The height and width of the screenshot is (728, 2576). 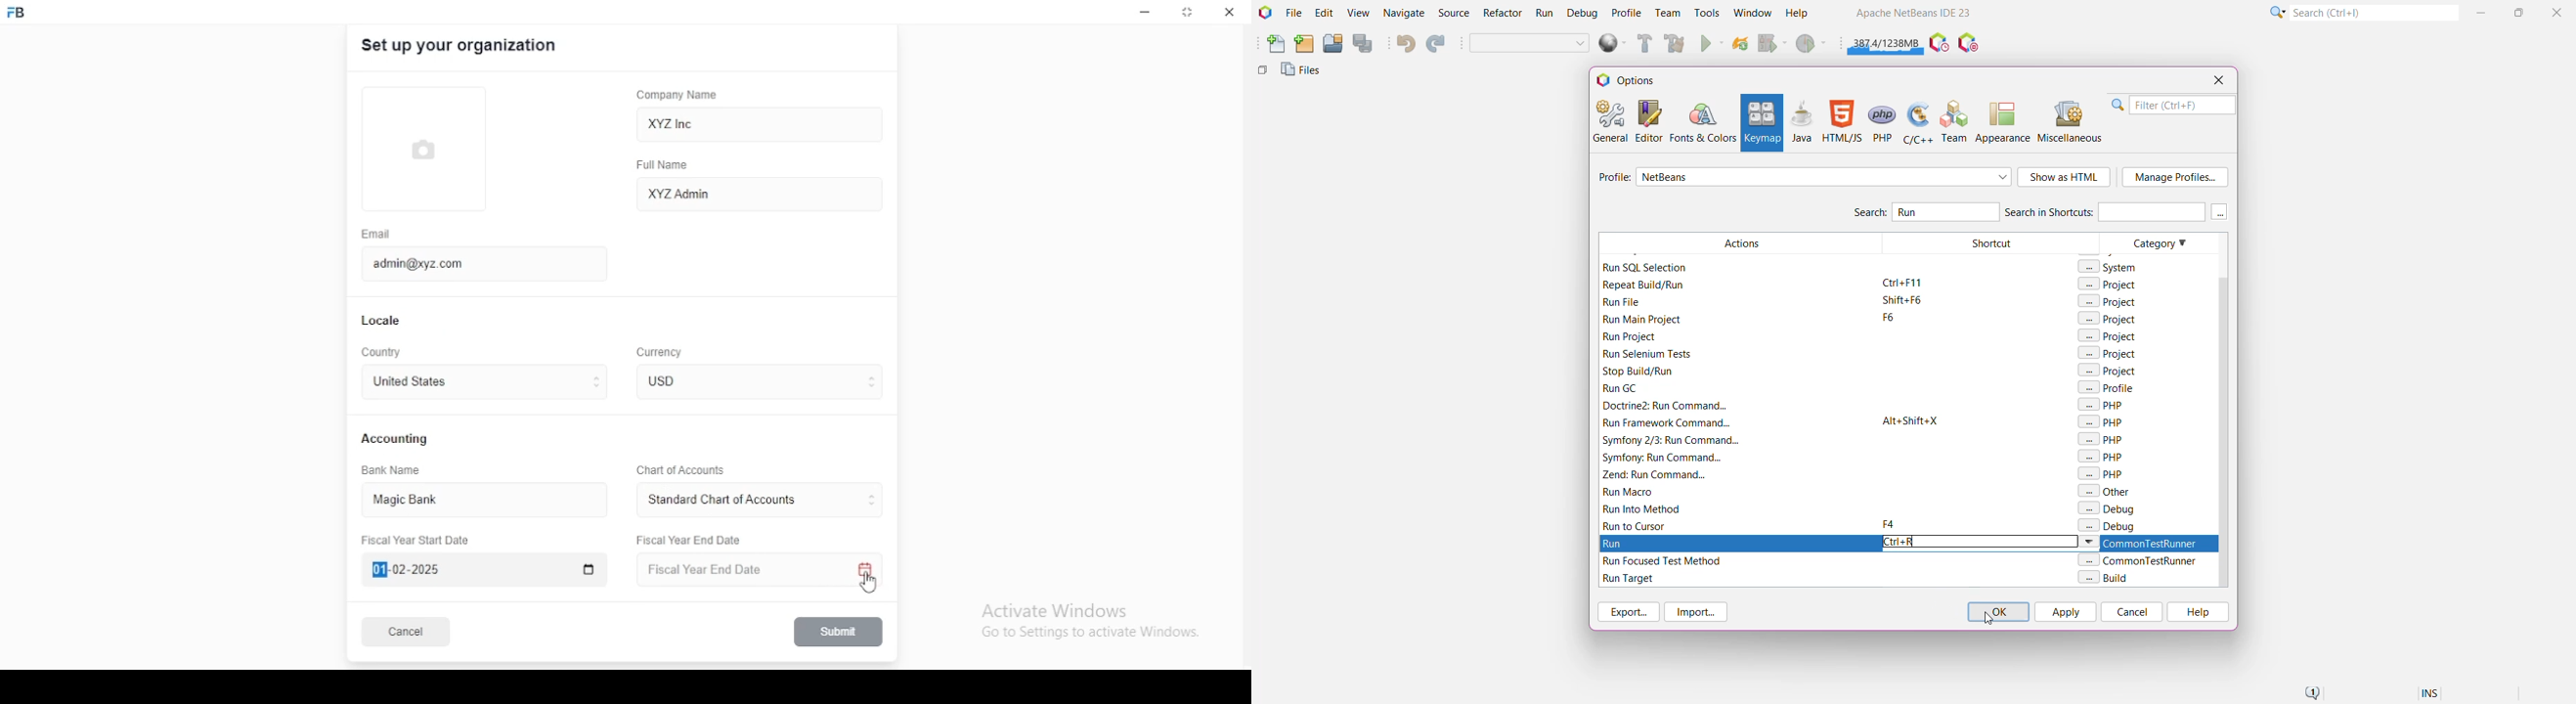 What do you see at coordinates (376, 234) in the screenshot?
I see `email` at bounding box center [376, 234].